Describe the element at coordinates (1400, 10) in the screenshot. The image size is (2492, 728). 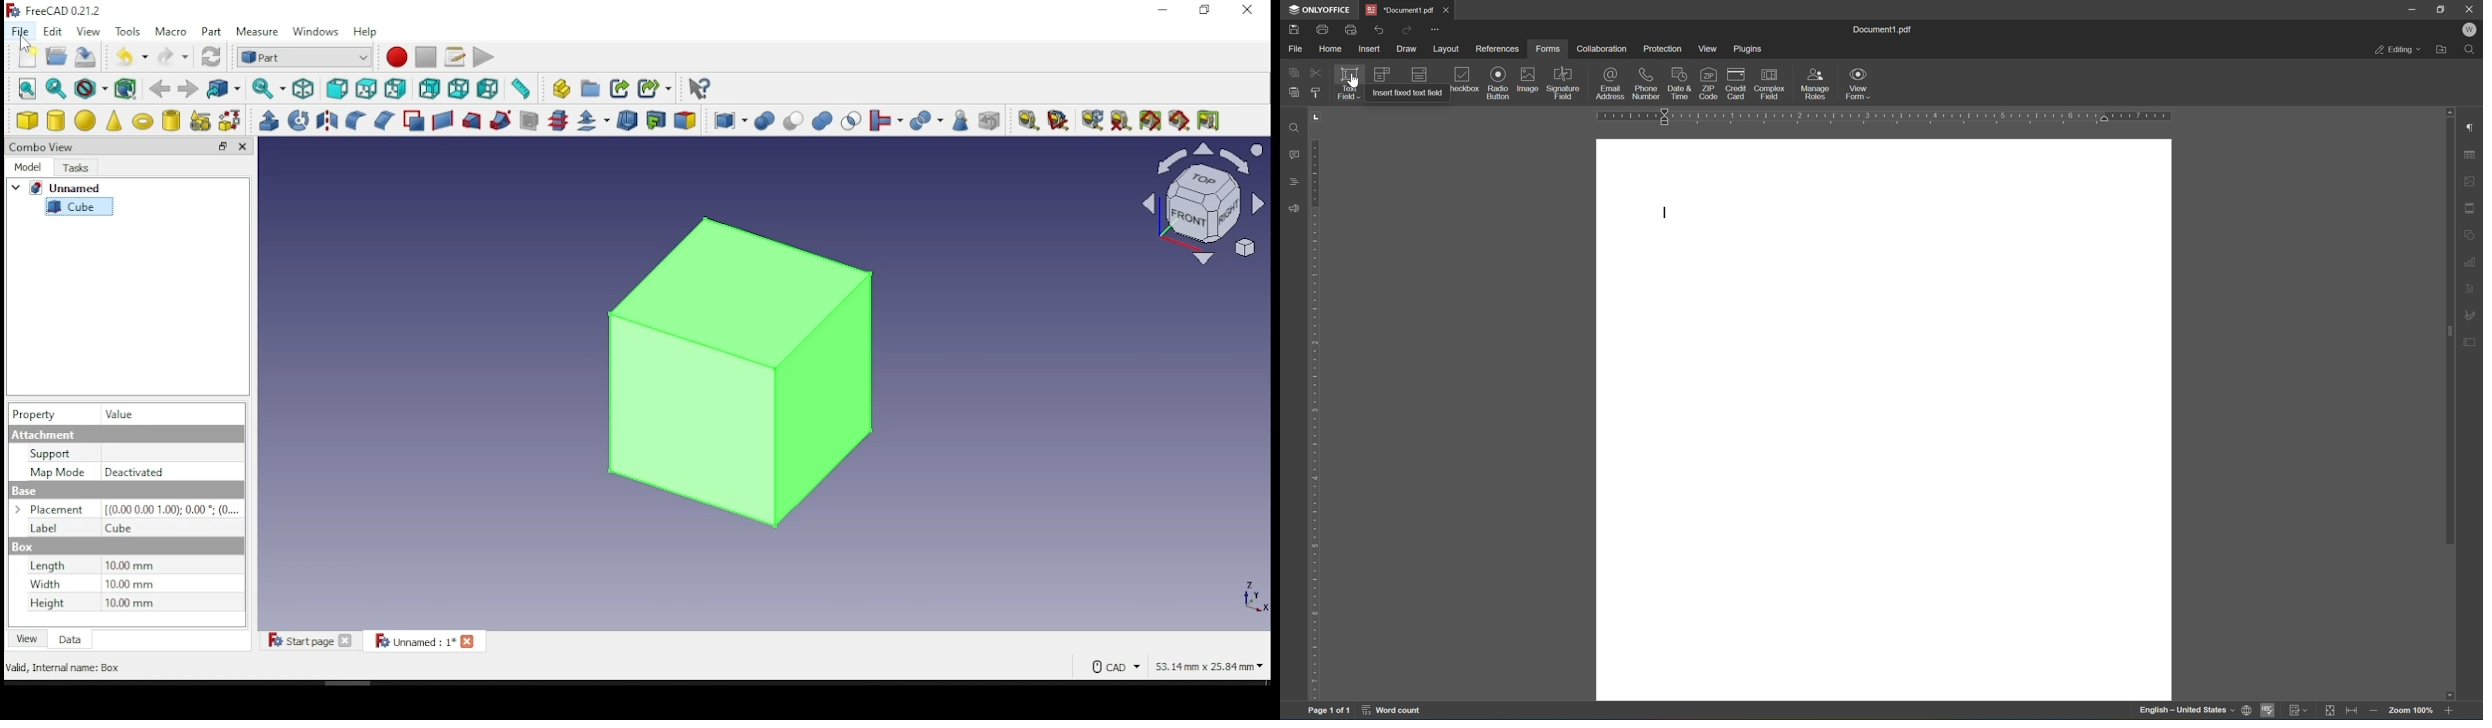
I see `*document1.pdf` at that location.